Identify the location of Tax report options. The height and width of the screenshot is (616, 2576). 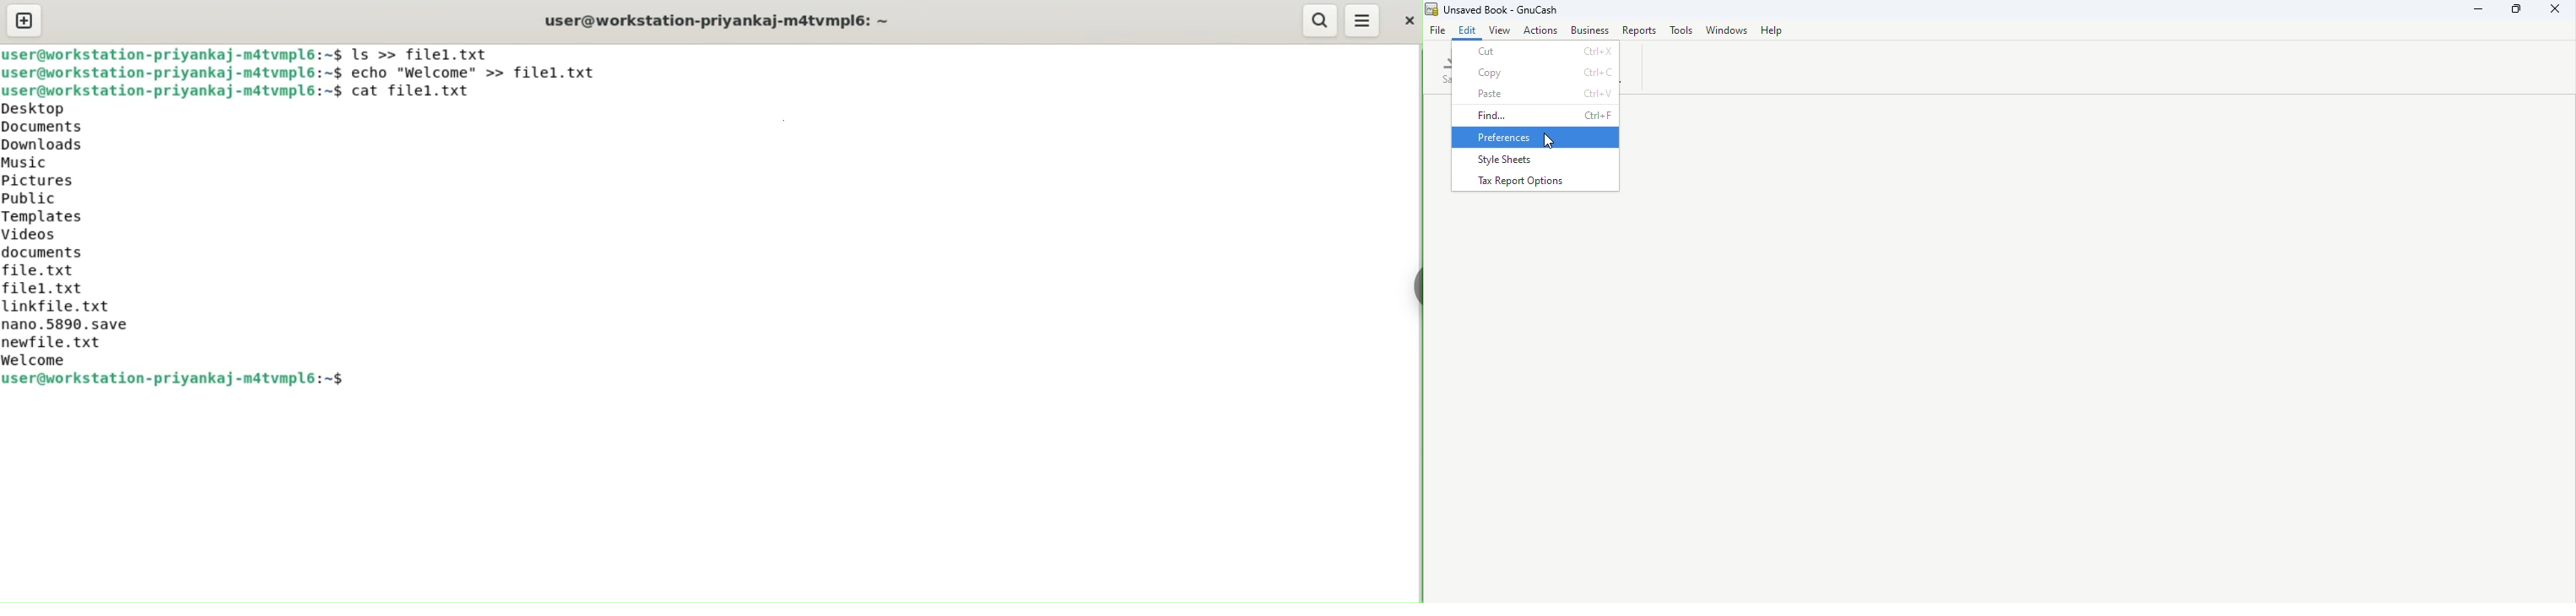
(1540, 181).